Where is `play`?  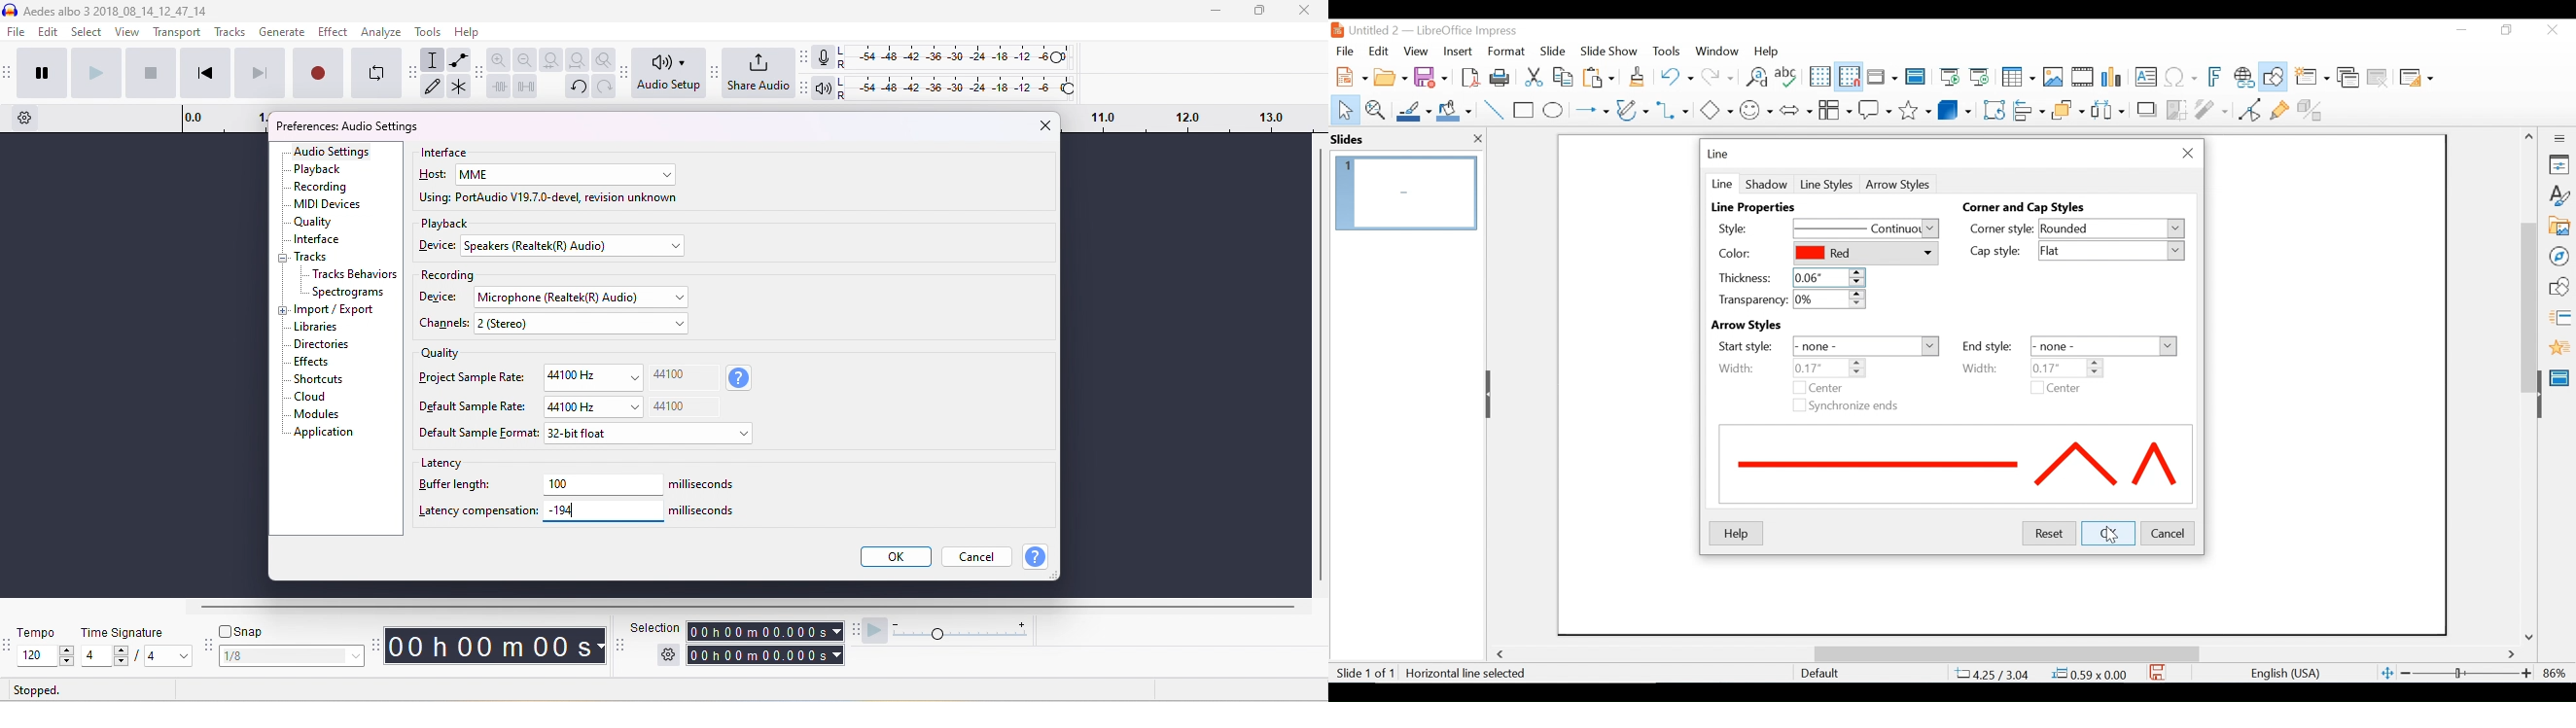
play is located at coordinates (95, 71).